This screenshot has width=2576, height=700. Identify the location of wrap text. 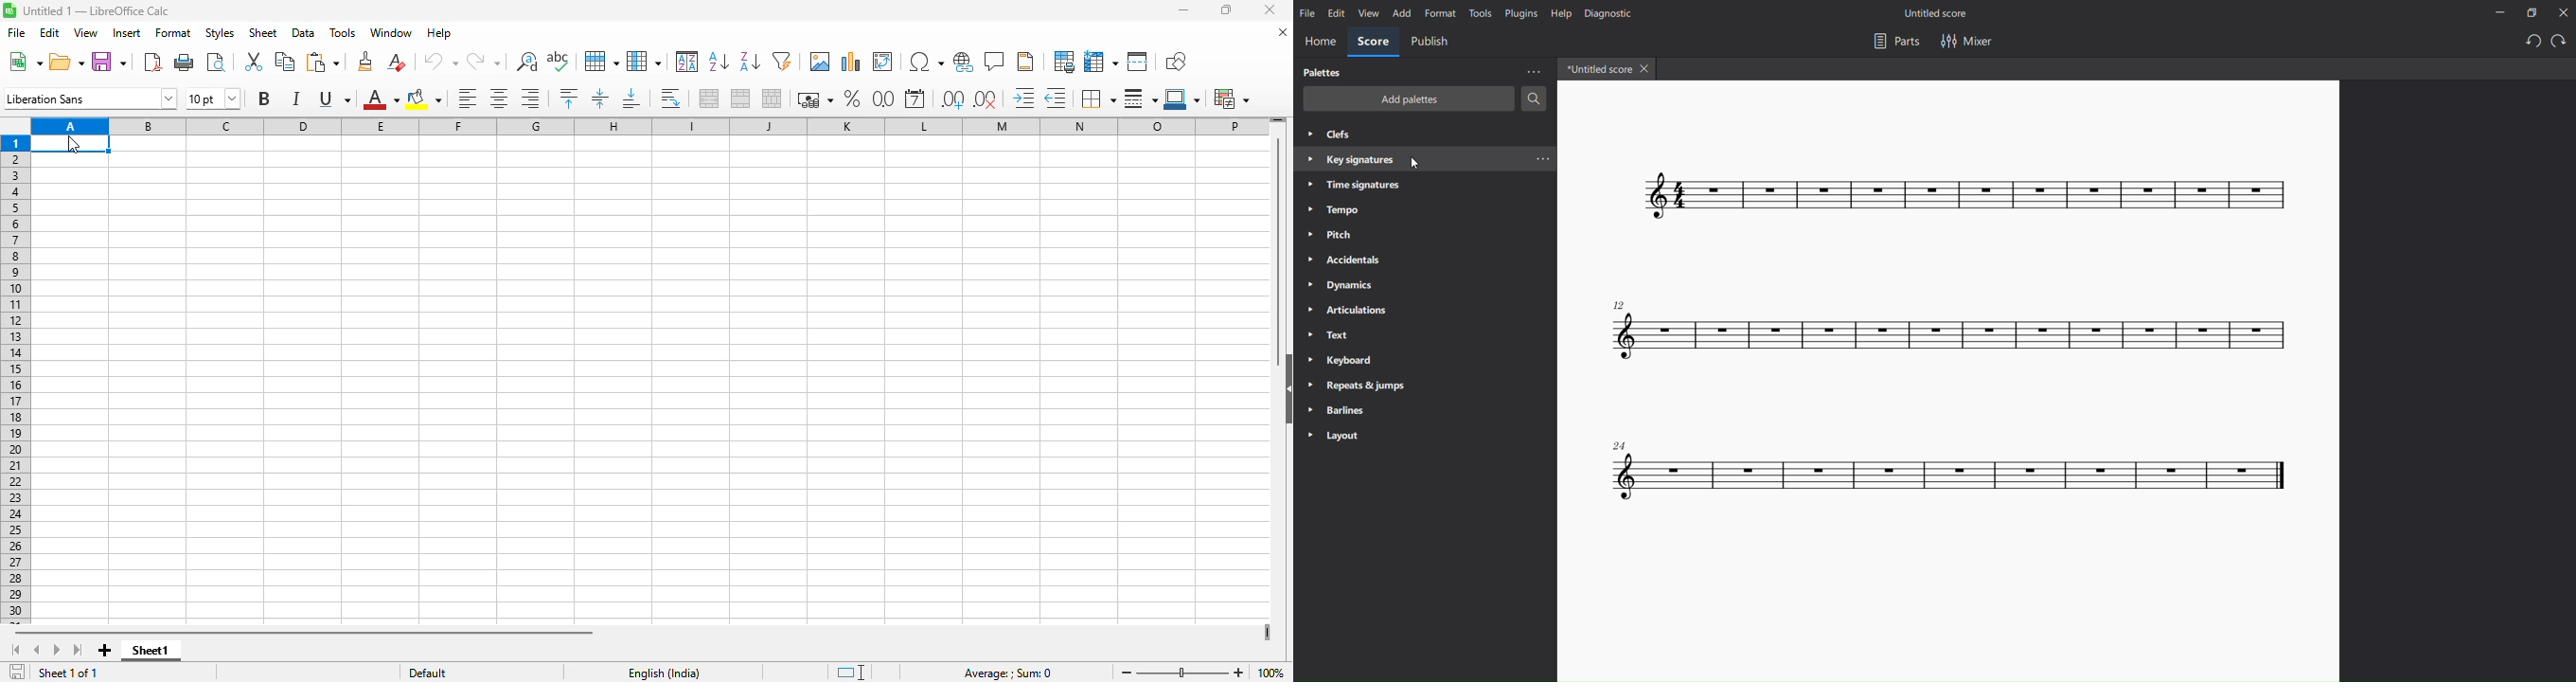
(671, 99).